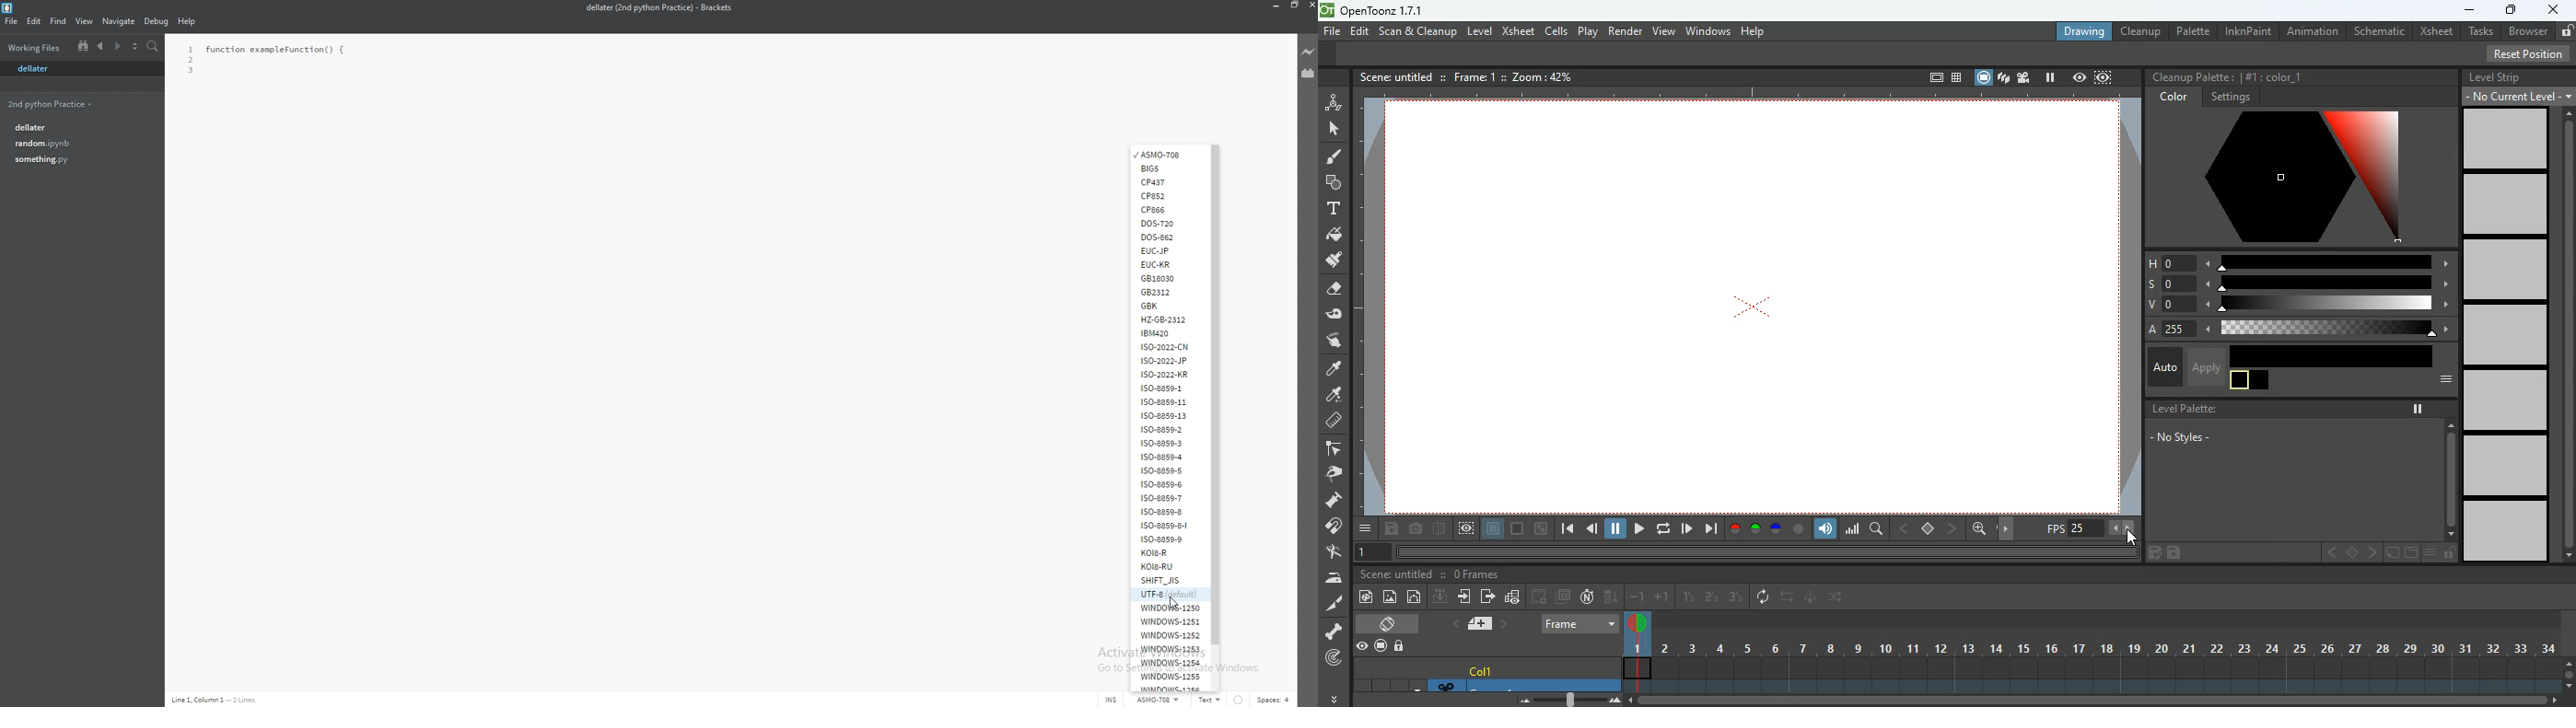 This screenshot has height=728, width=2576. Describe the element at coordinates (1169, 498) in the screenshot. I see `iso-8859-7` at that location.